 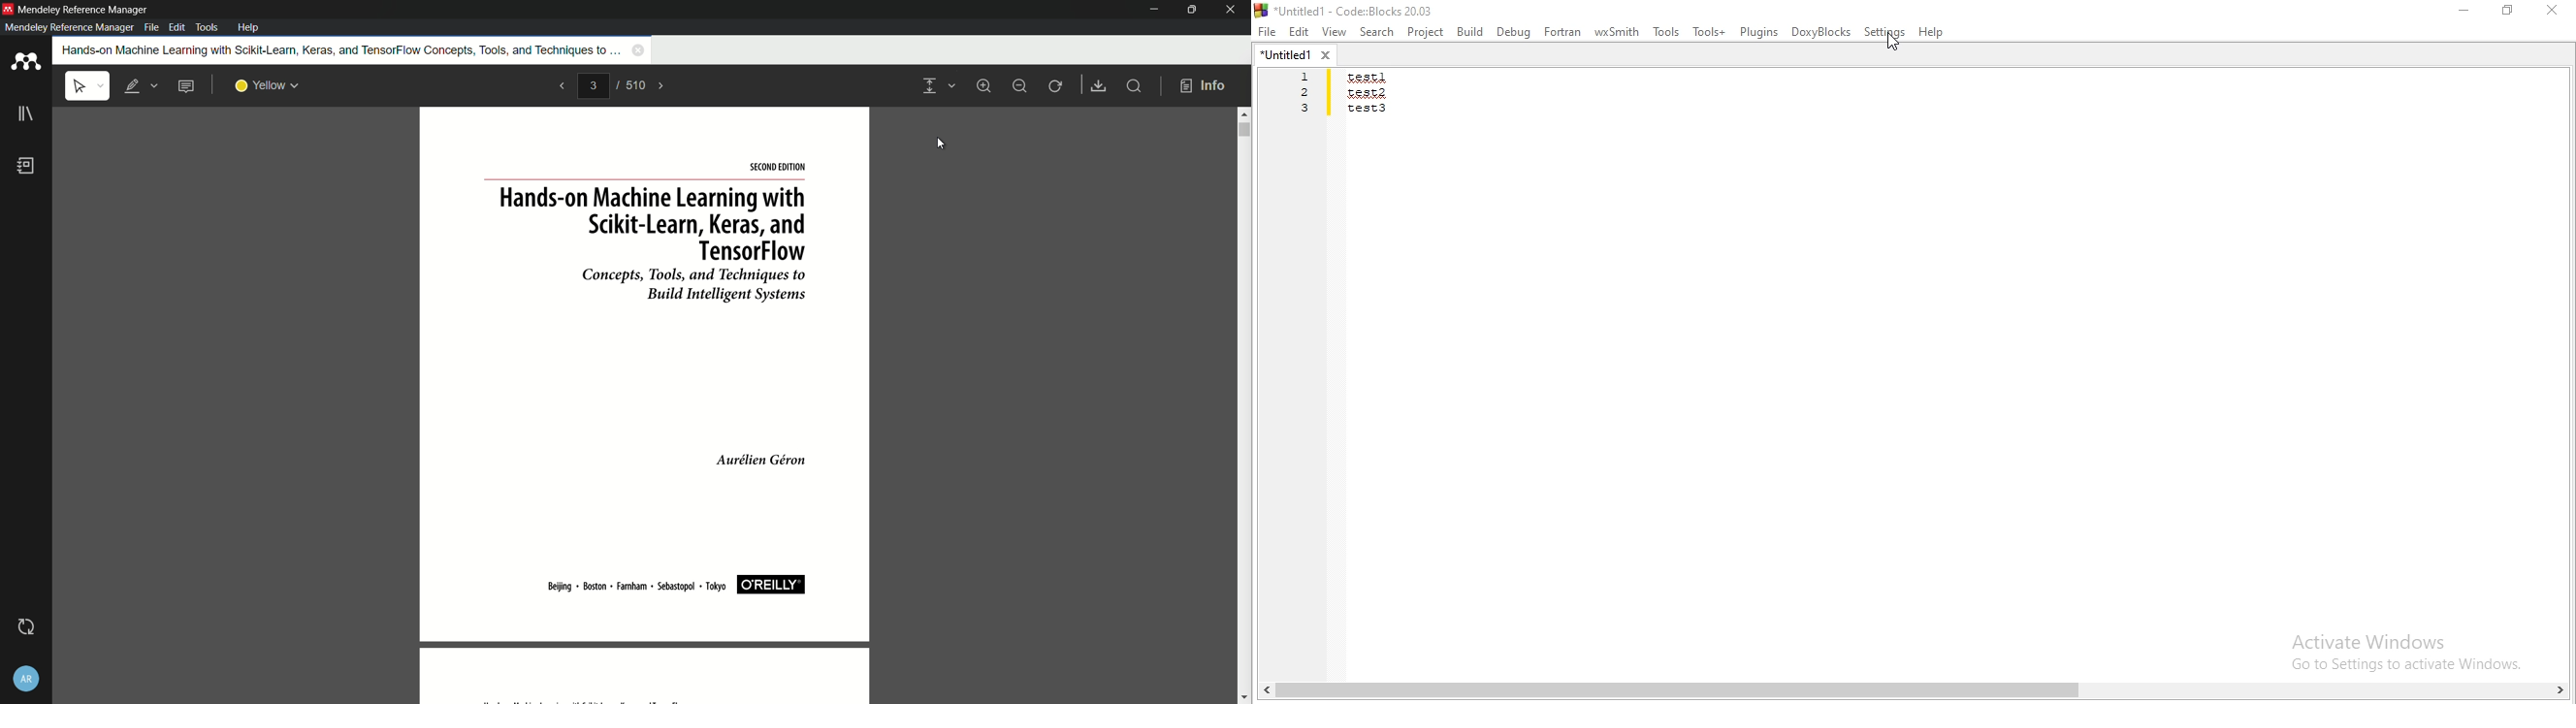 I want to click on maximize, so click(x=1192, y=10).